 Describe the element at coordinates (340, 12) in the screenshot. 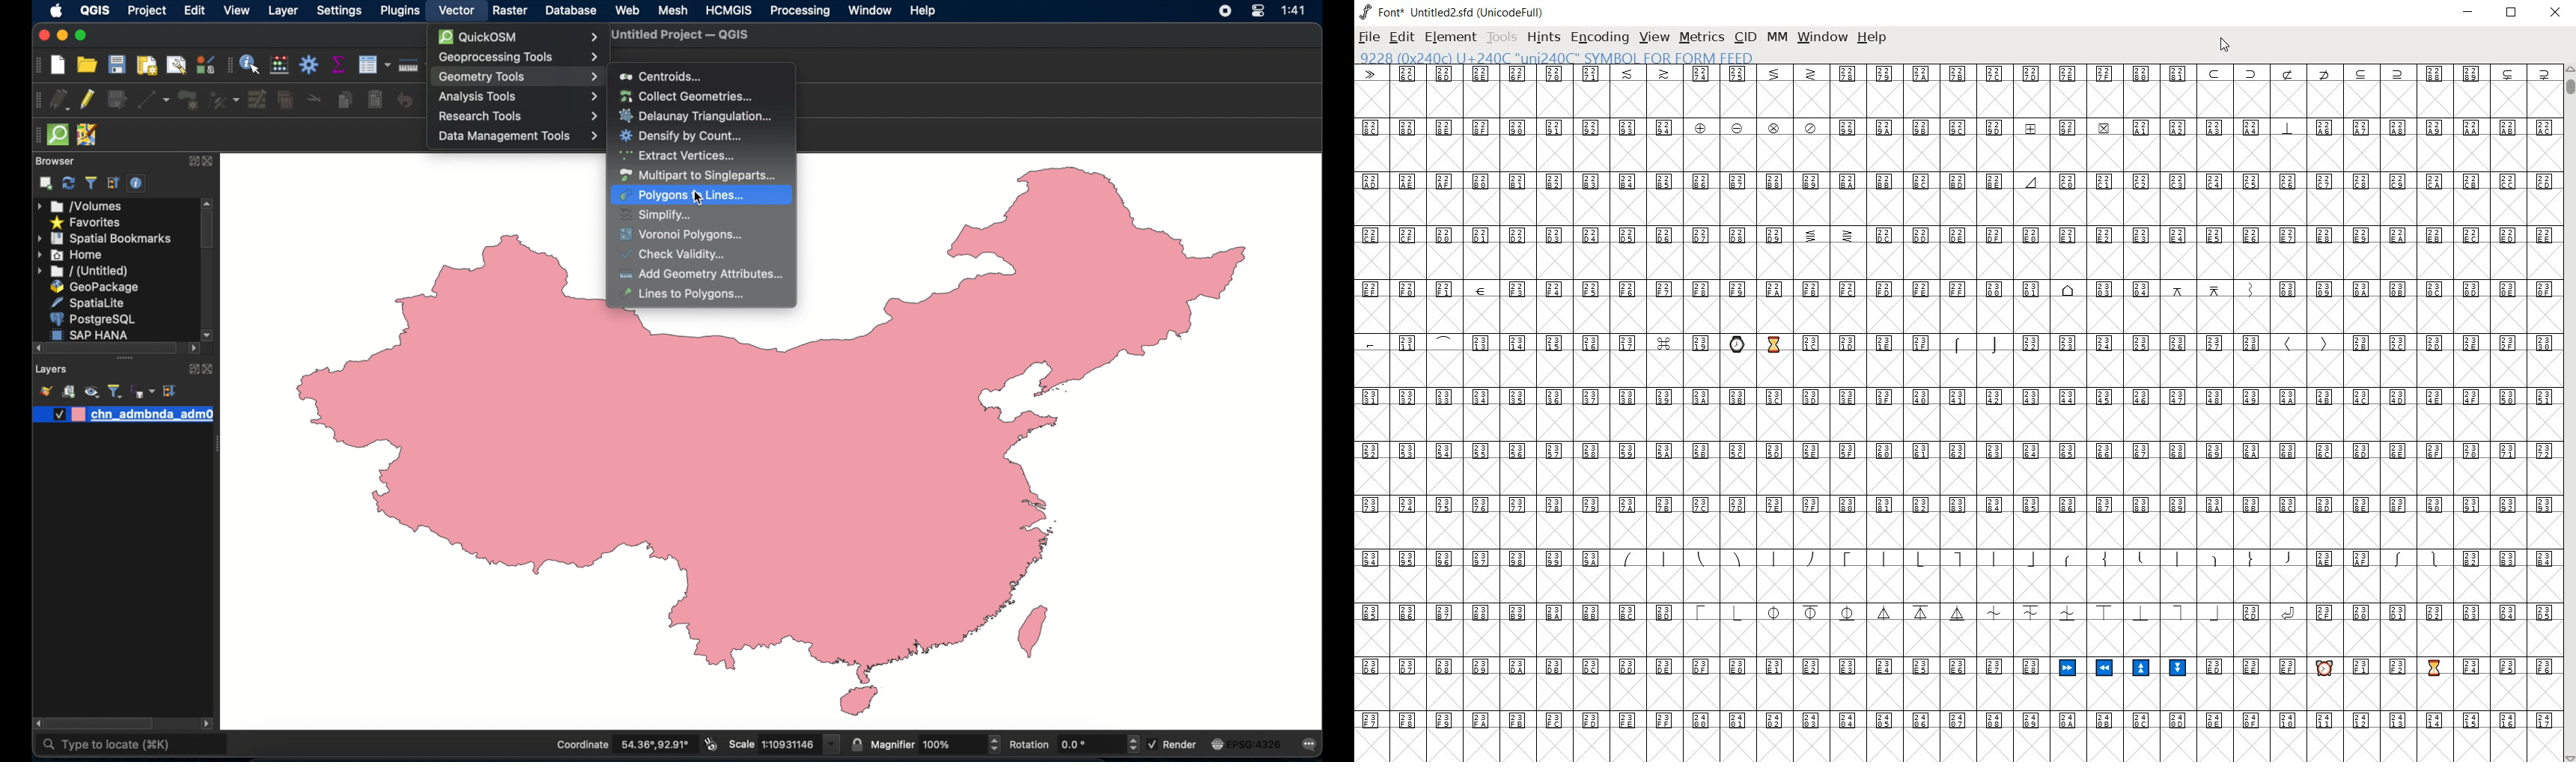

I see `settings` at that location.